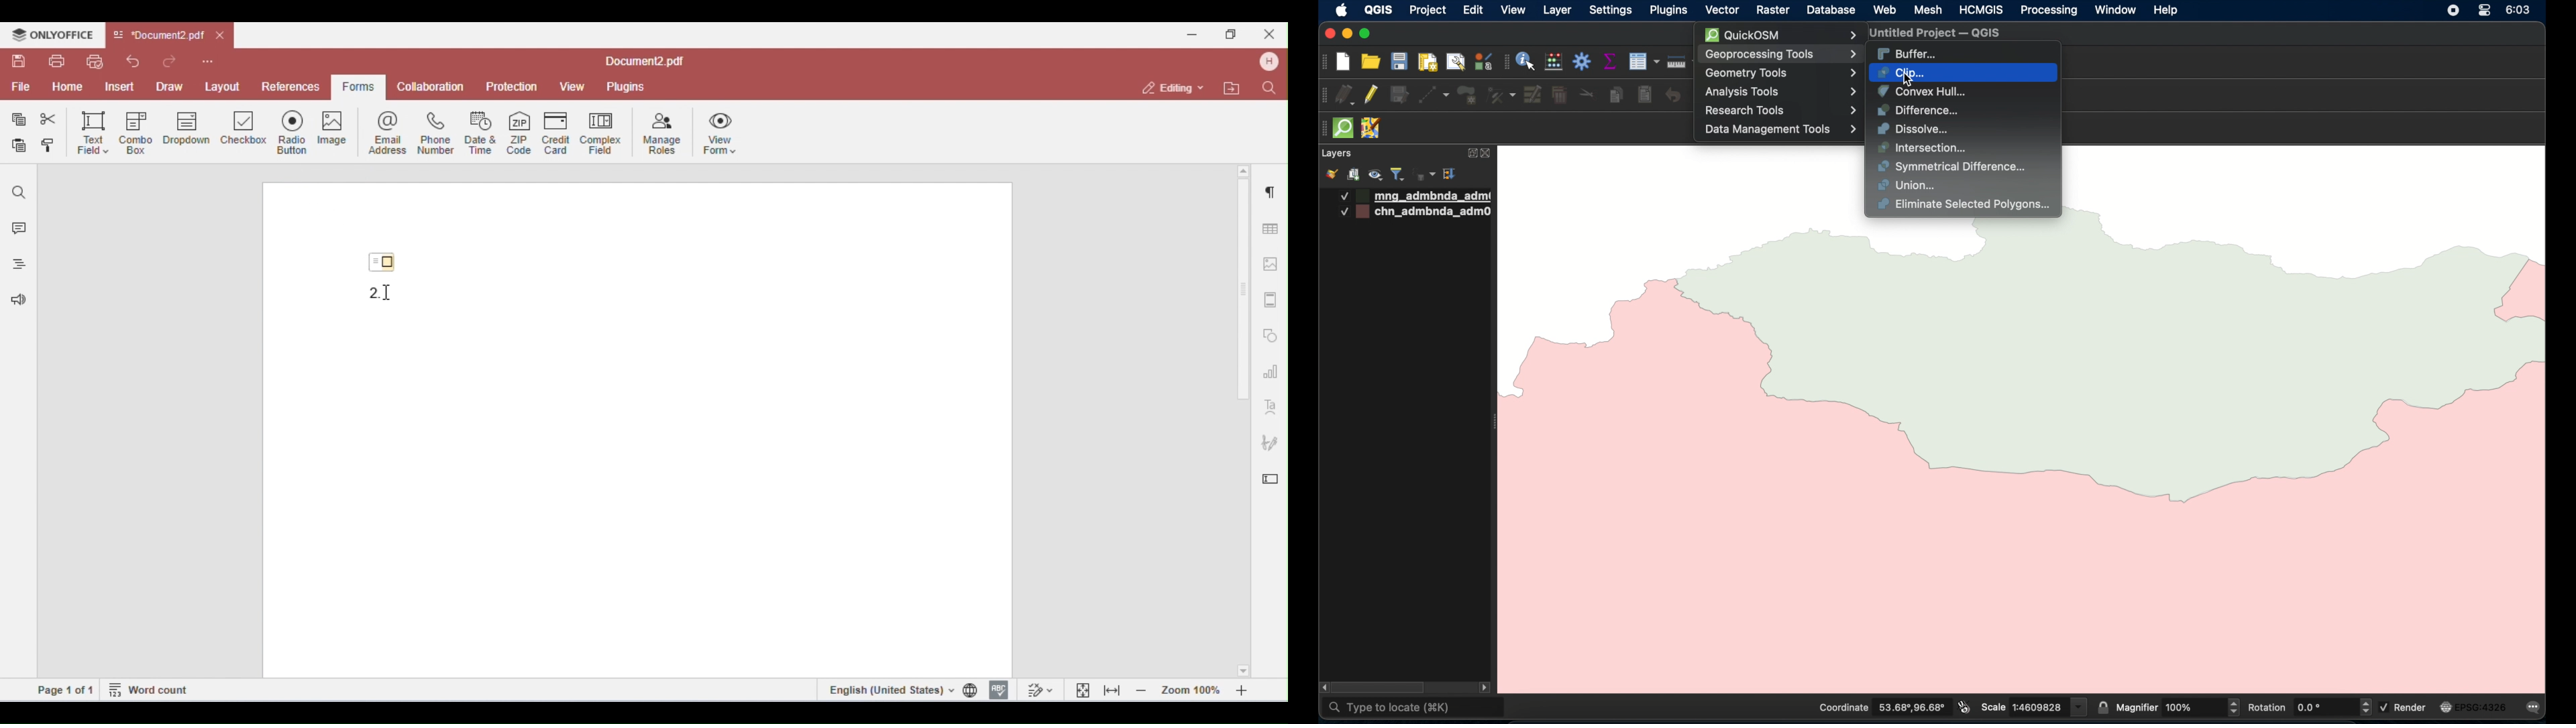 This screenshot has height=728, width=2576. What do you see at coordinates (1554, 62) in the screenshot?
I see `open field calculator` at bounding box center [1554, 62].